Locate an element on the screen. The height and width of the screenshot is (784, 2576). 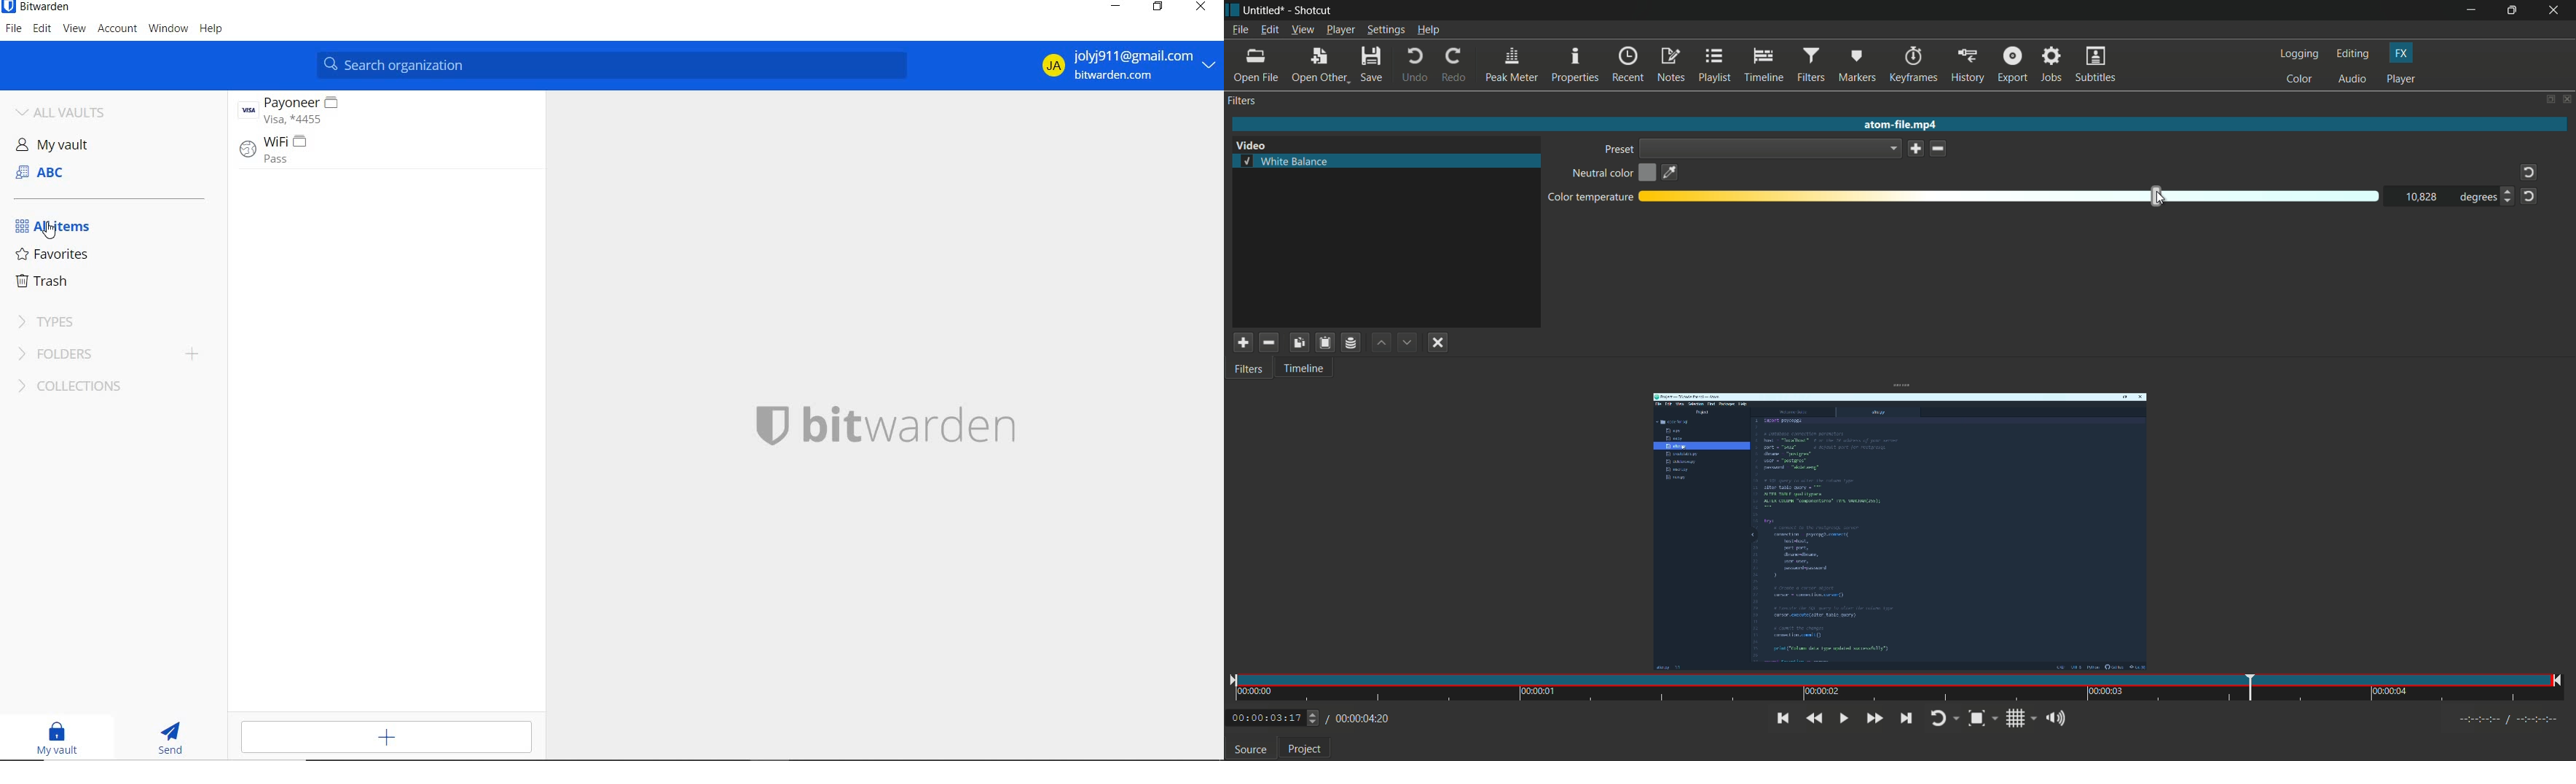
reset tot default is located at coordinates (2526, 173).